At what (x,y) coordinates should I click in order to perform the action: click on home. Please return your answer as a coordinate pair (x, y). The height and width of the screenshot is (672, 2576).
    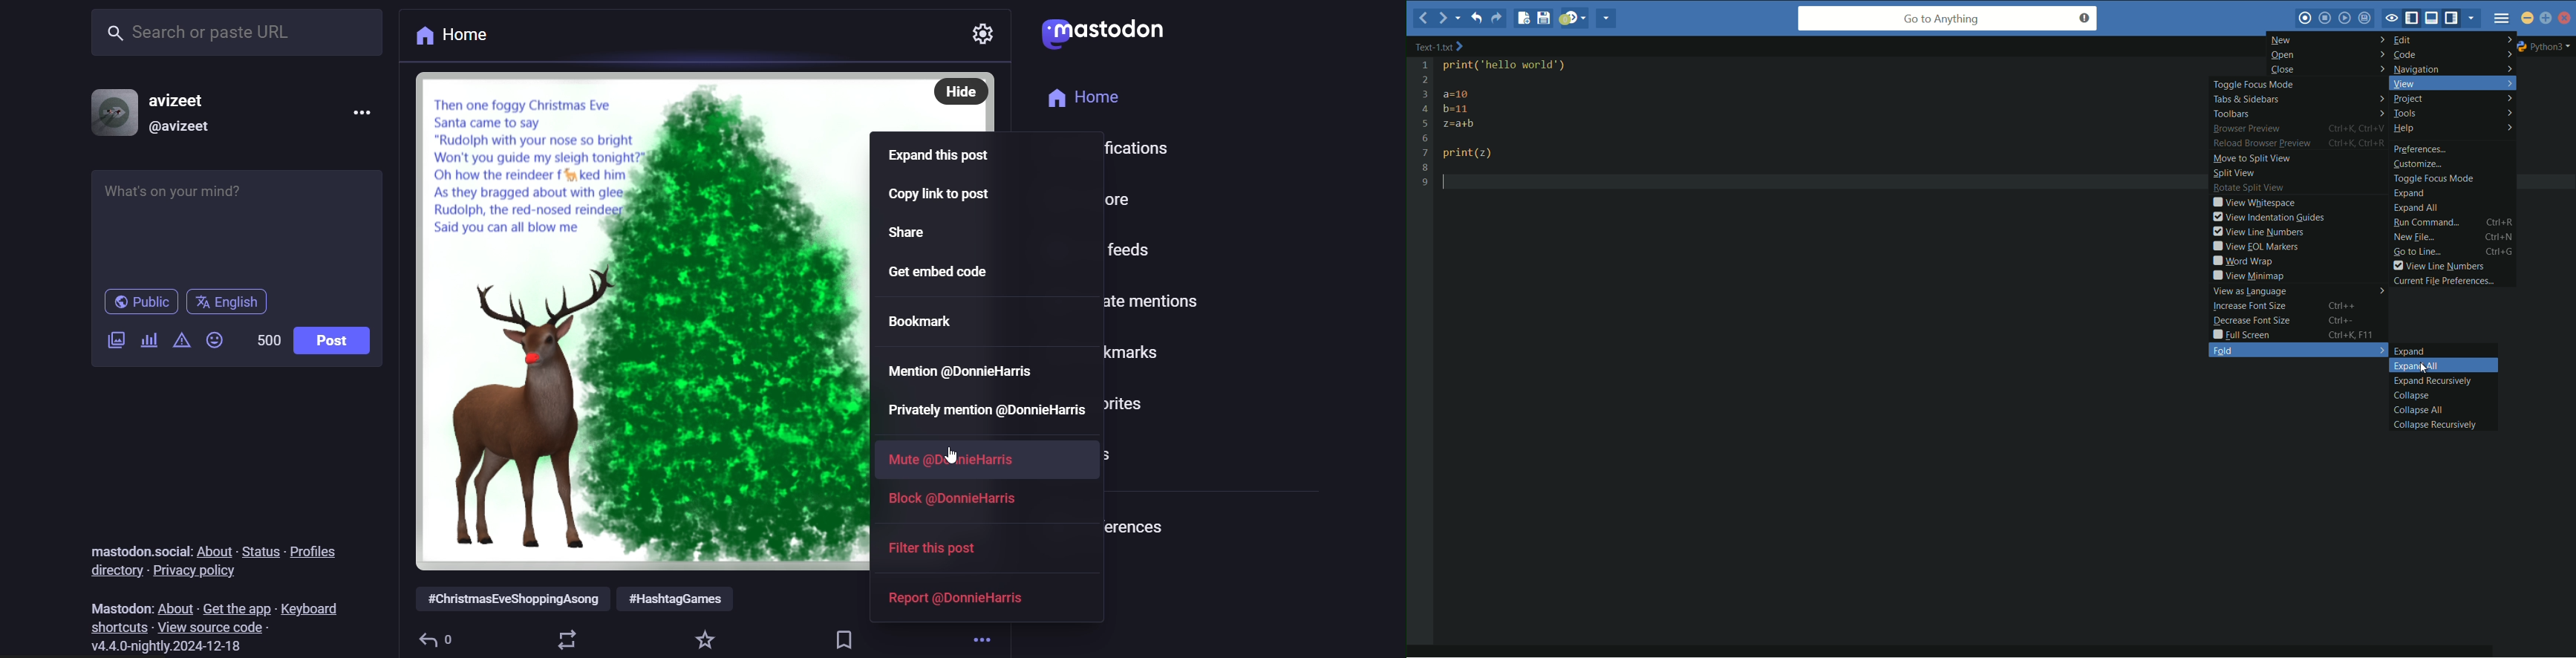
    Looking at the image, I should click on (1081, 98).